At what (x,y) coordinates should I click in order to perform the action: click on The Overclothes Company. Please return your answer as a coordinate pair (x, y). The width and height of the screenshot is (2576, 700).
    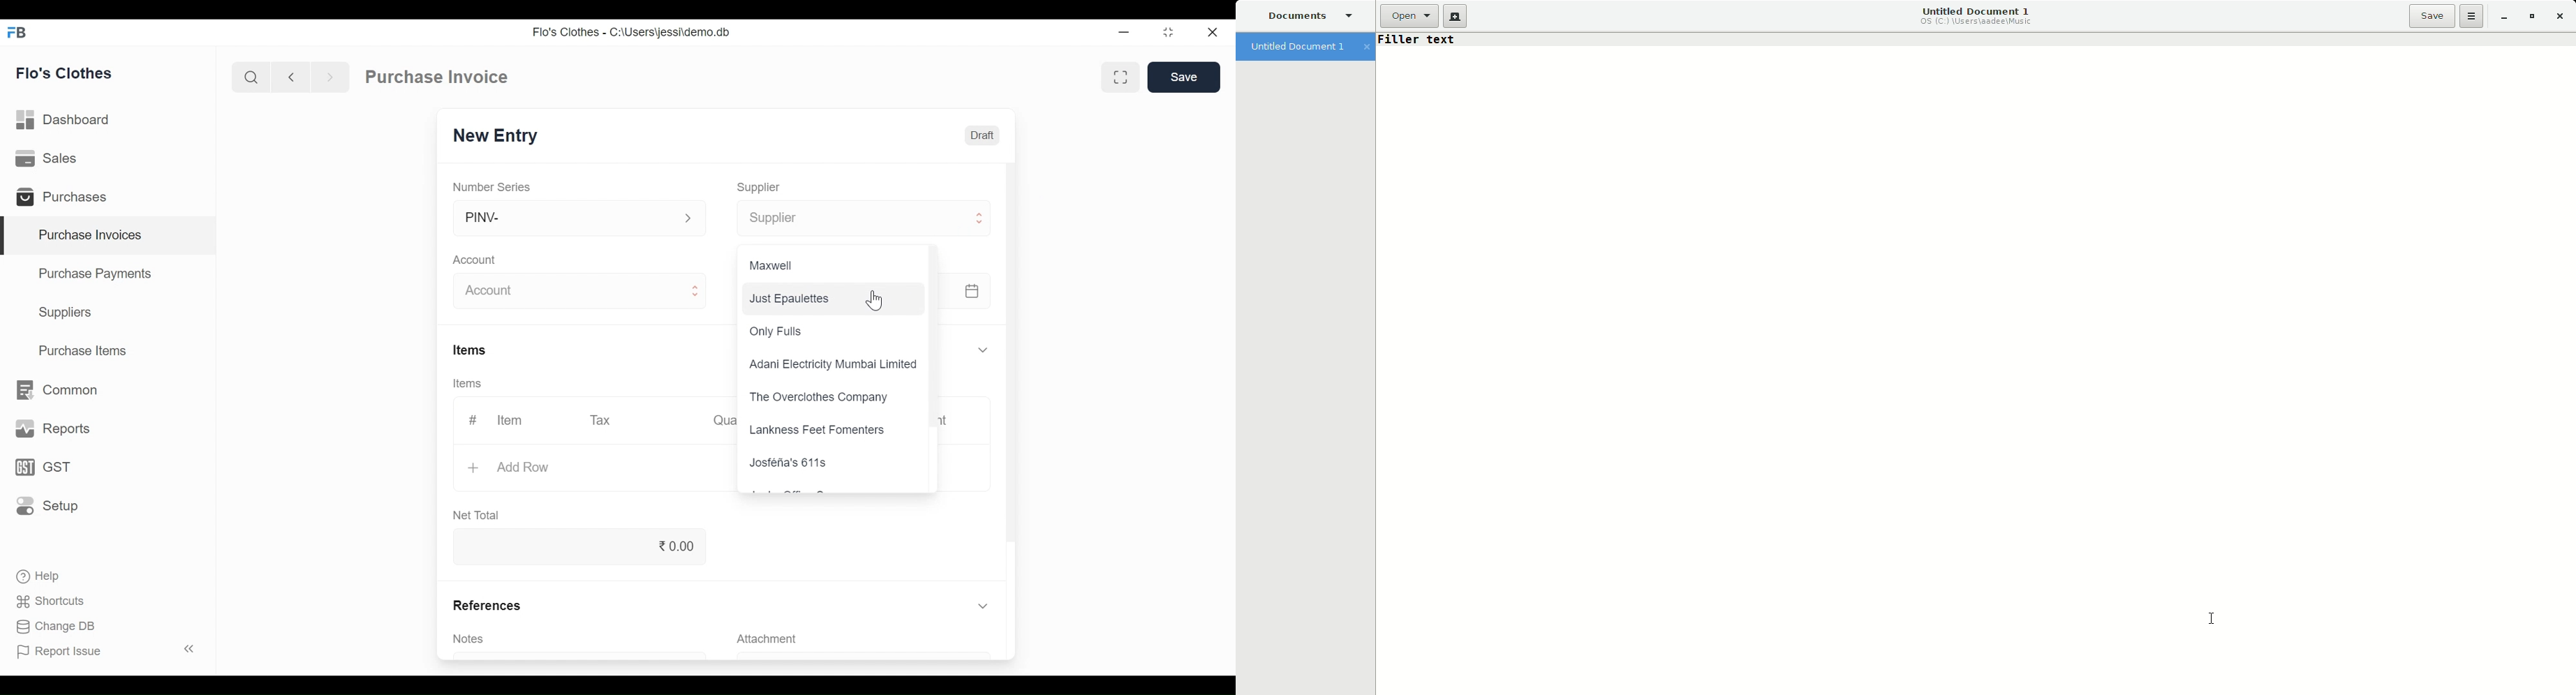
    Looking at the image, I should click on (823, 397).